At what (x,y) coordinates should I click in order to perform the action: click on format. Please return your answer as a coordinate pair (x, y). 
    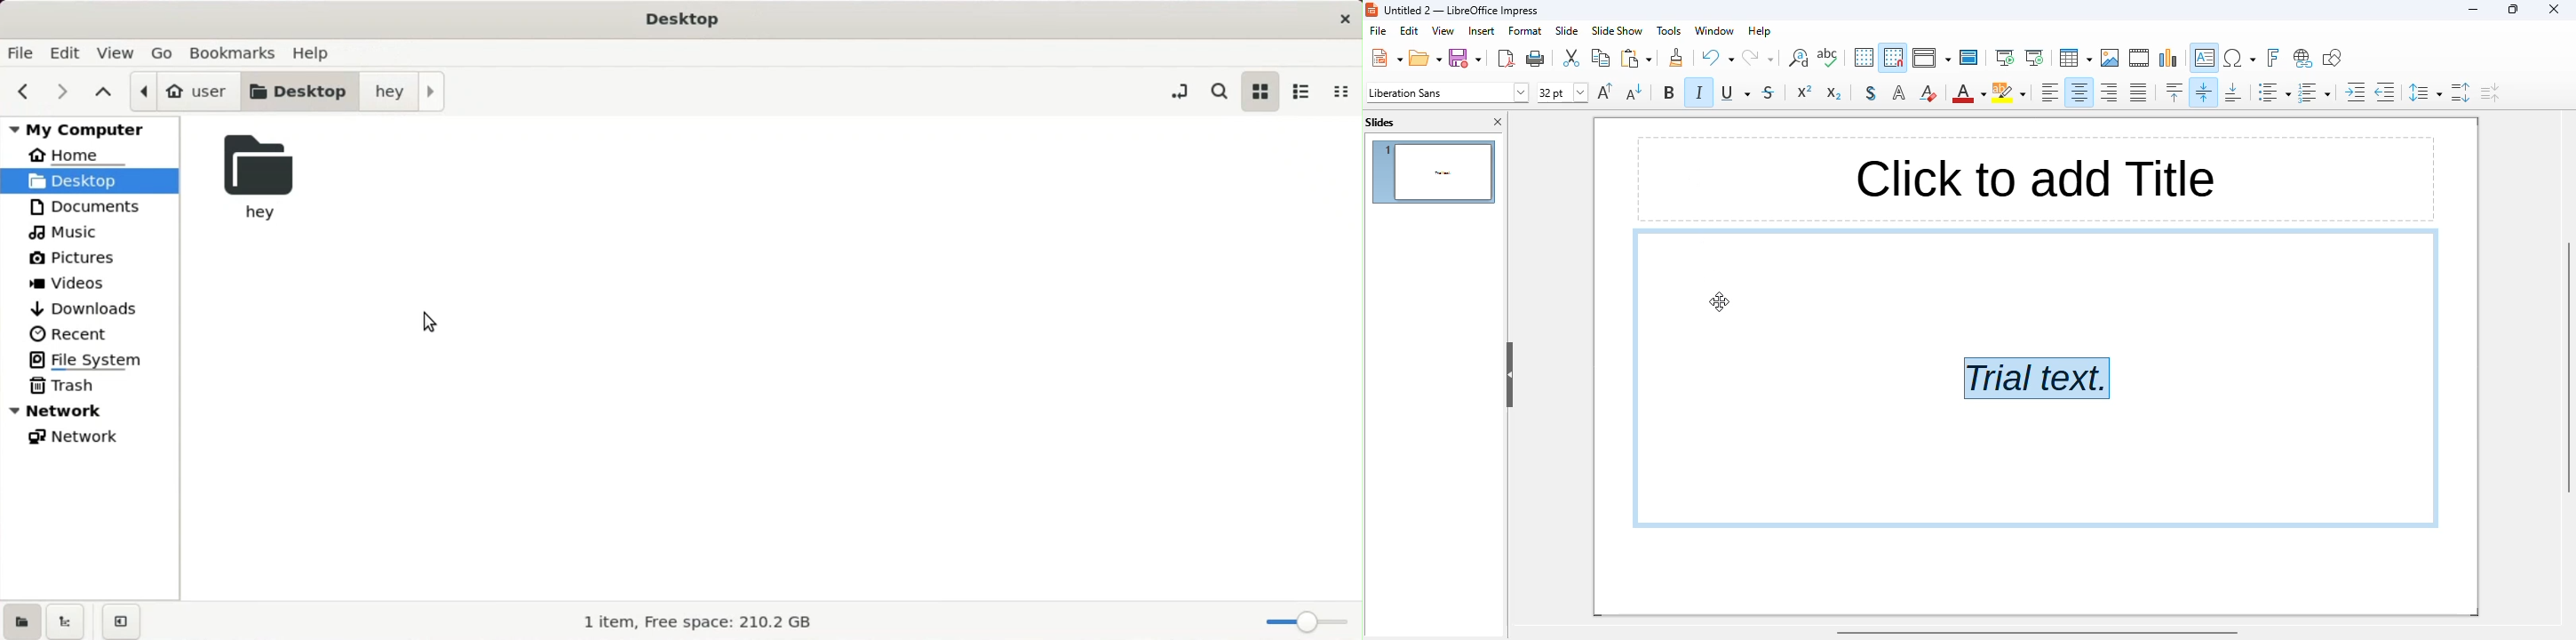
    Looking at the image, I should click on (1525, 30).